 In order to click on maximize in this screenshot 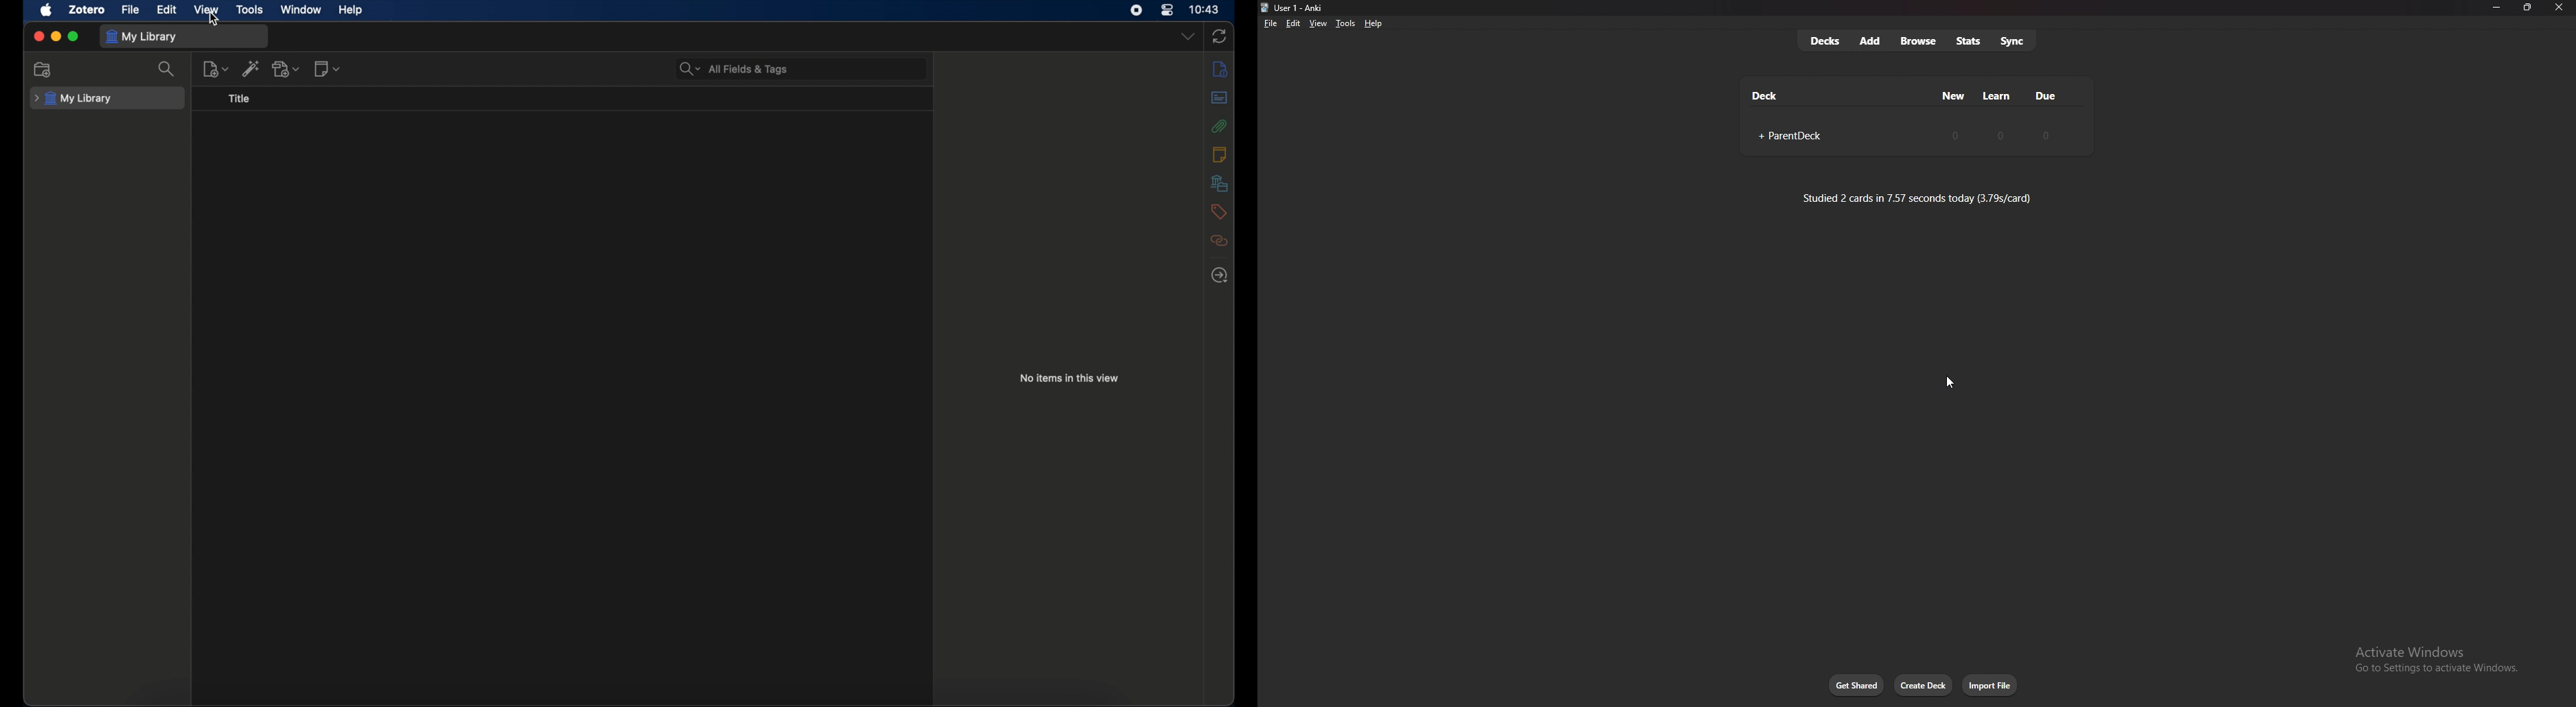, I will do `click(75, 37)`.